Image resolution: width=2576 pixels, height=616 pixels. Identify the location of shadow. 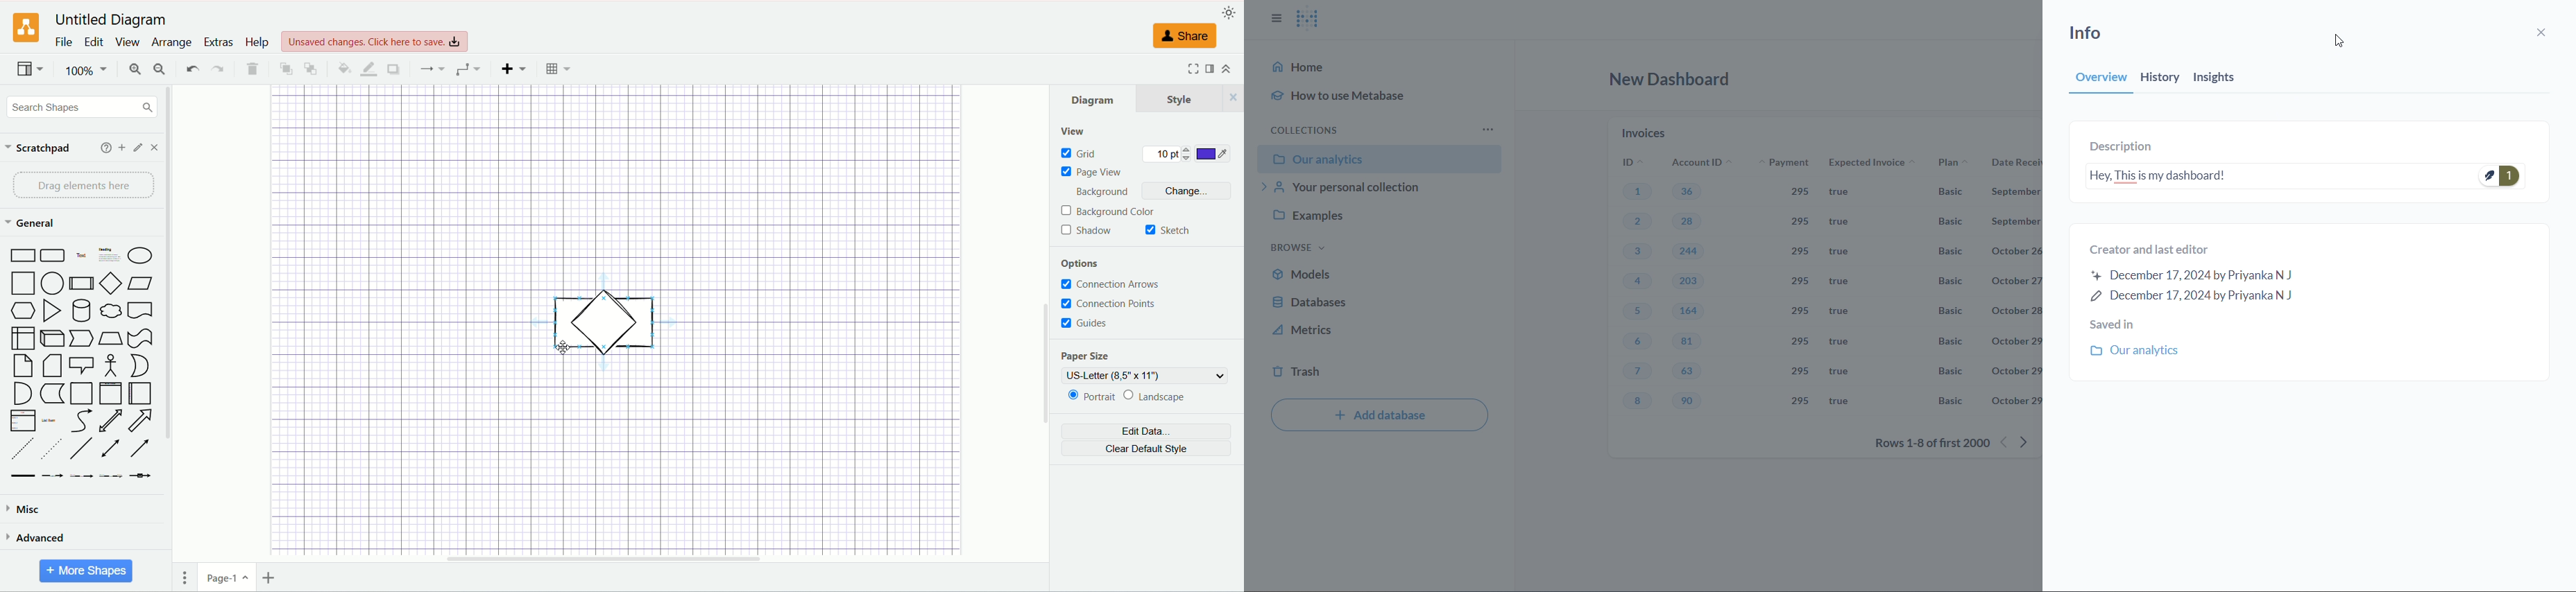
(394, 69).